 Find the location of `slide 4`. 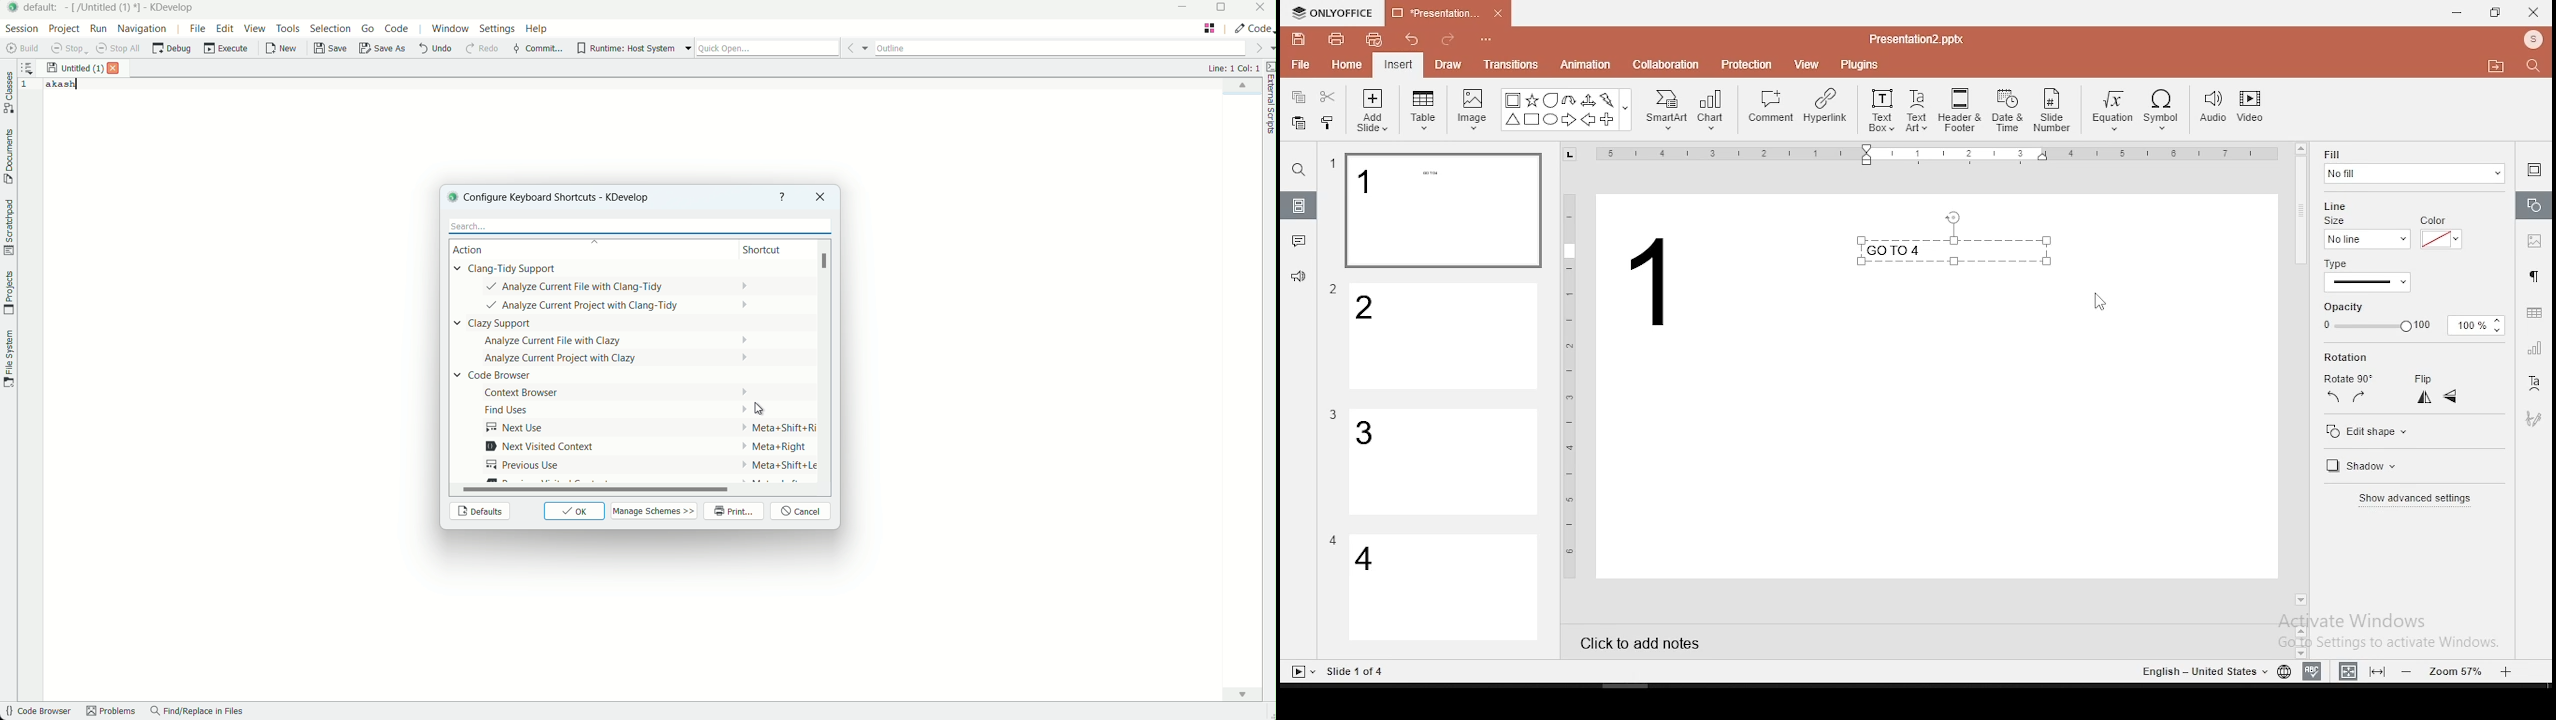

slide 4 is located at coordinates (1444, 589).